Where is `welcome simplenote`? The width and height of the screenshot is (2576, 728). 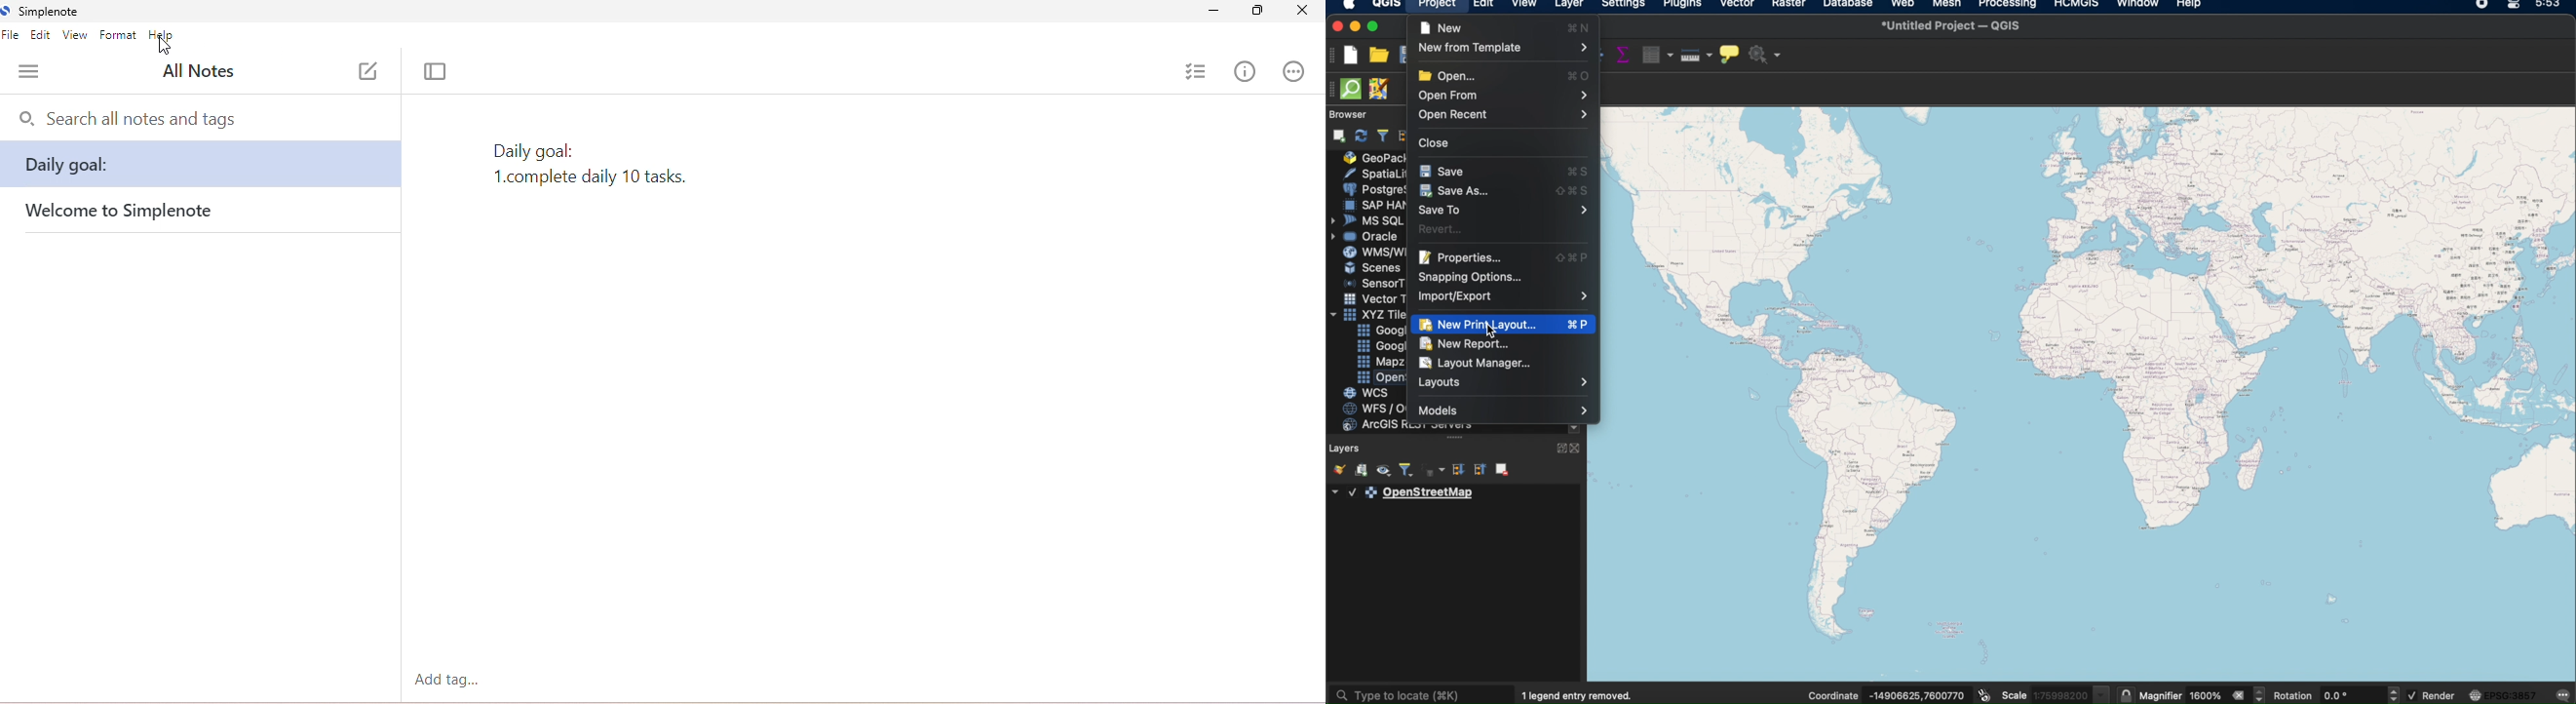 welcome simplenote is located at coordinates (121, 213).